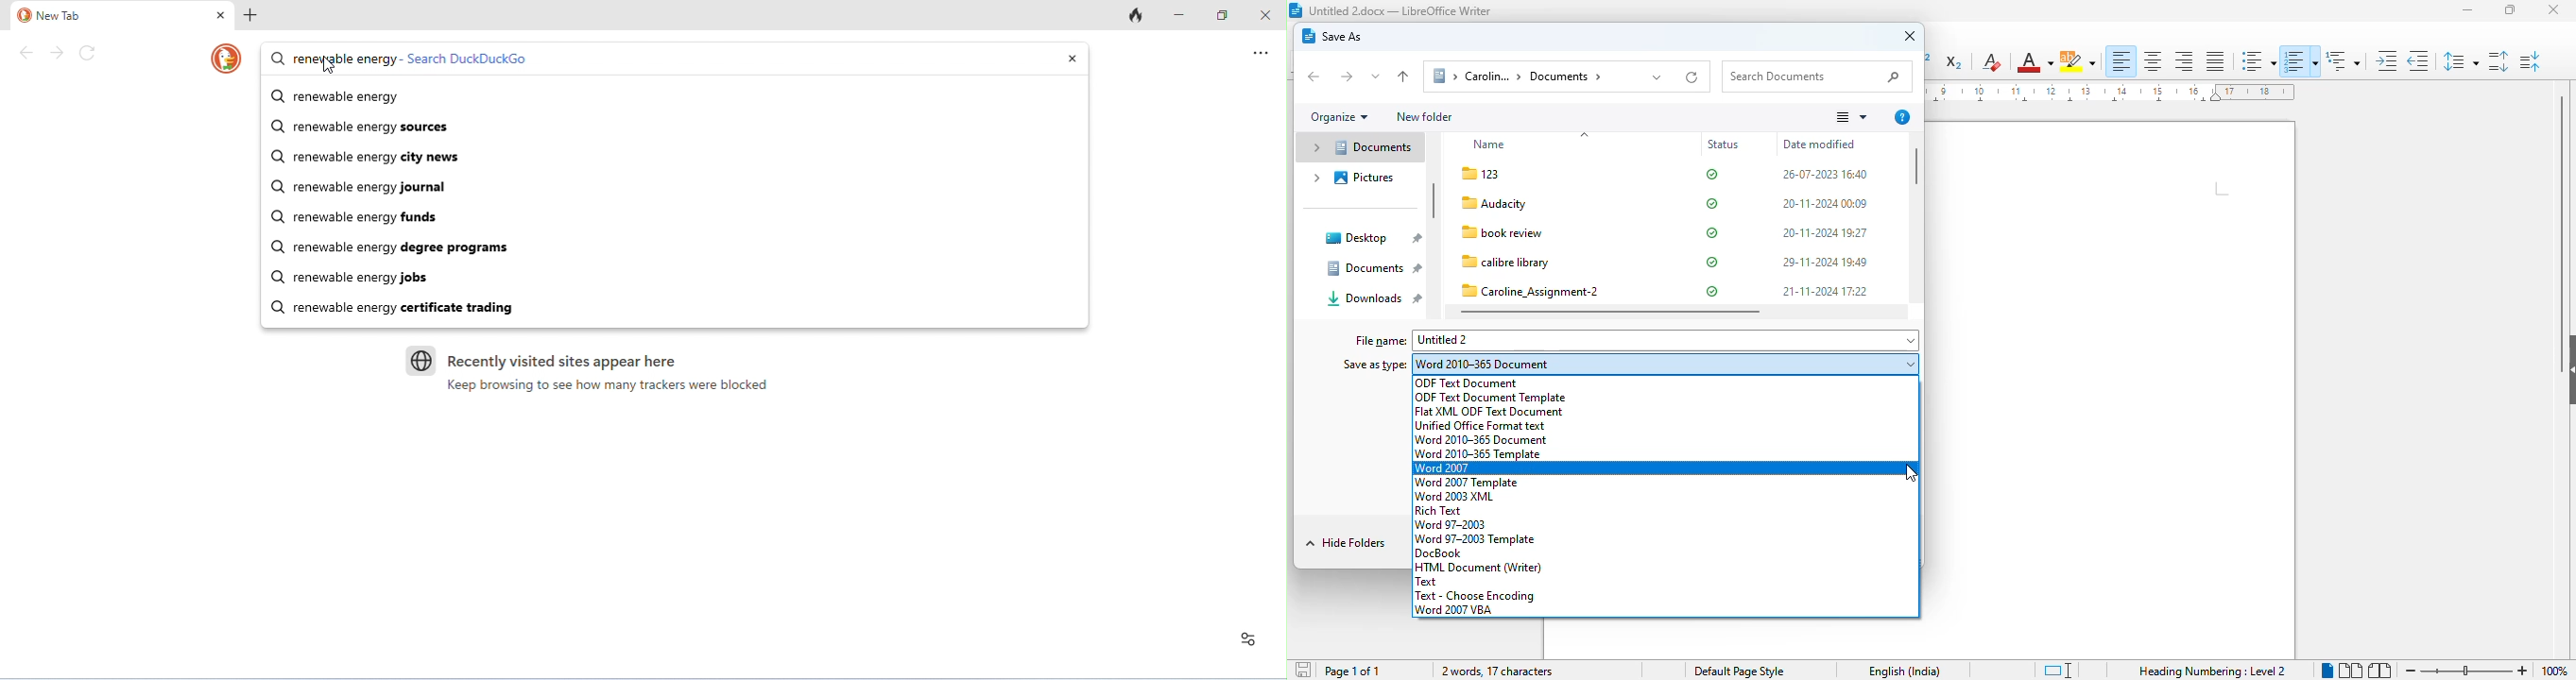 This screenshot has height=700, width=2576. Describe the element at coordinates (2418, 60) in the screenshot. I see `decrease indent` at that location.